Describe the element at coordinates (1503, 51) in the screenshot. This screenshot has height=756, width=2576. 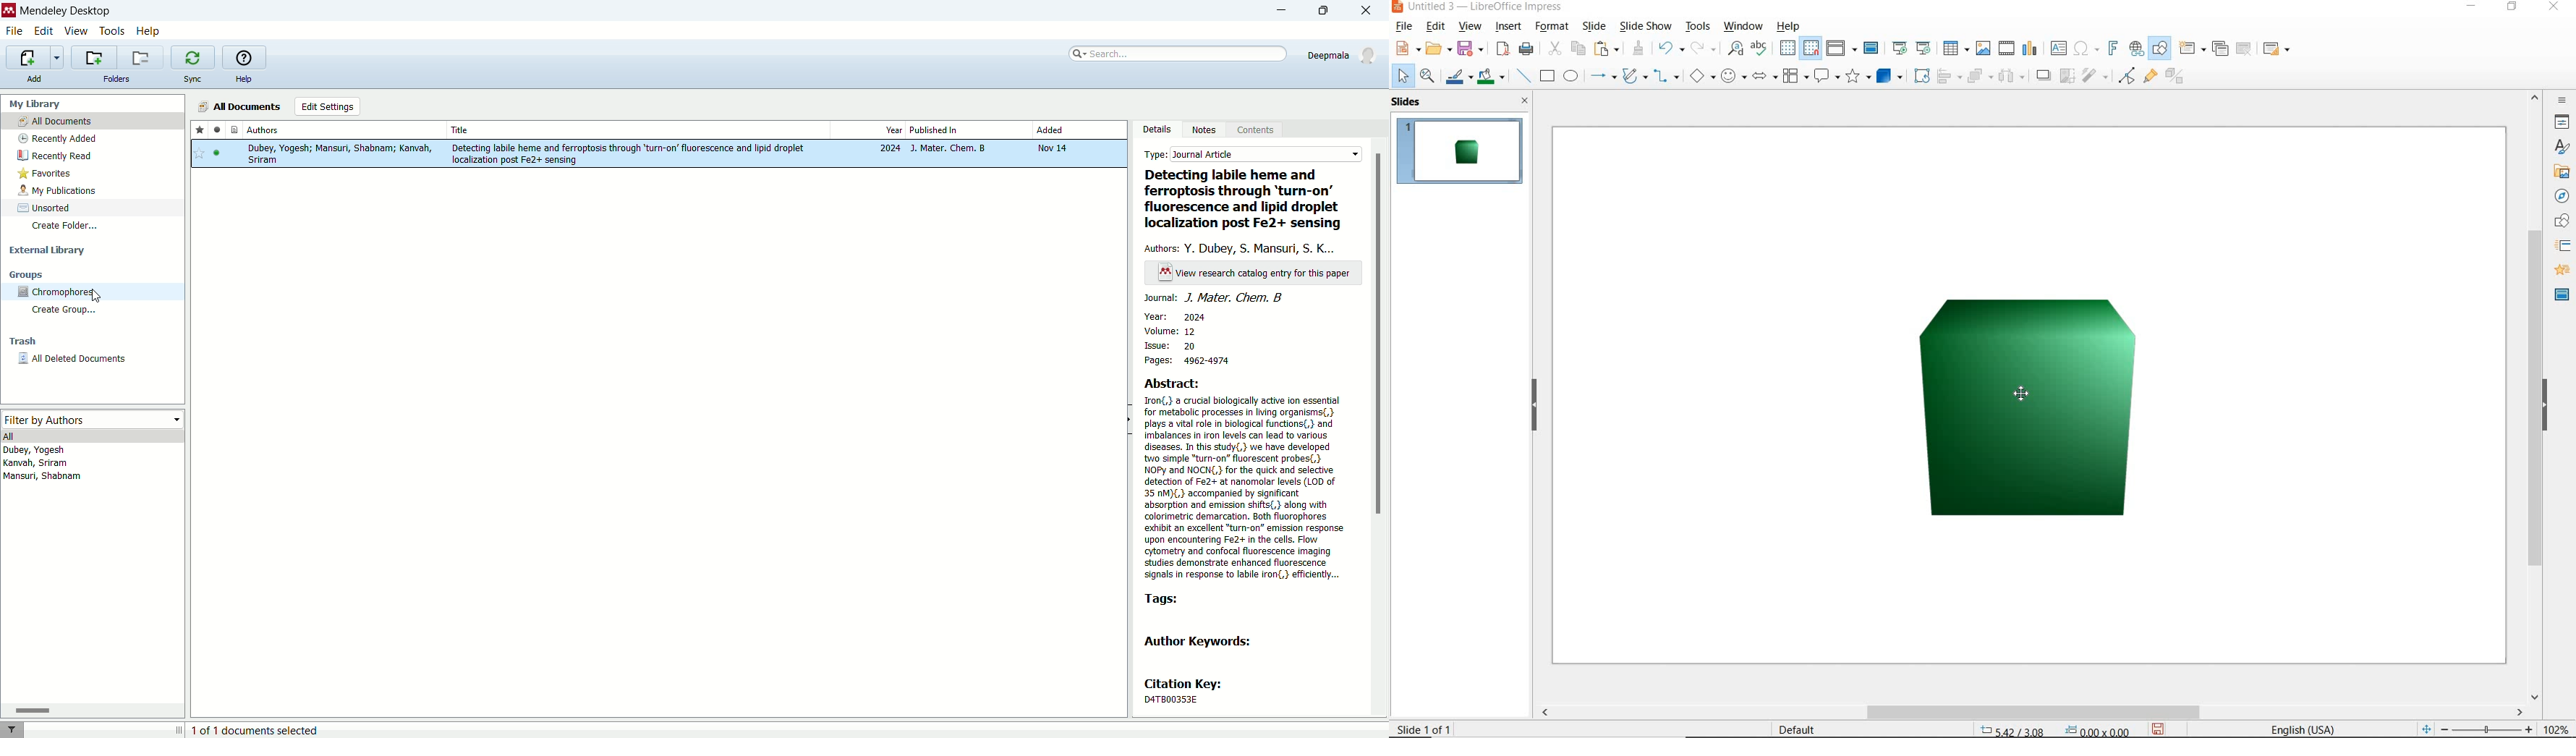
I see `export as pdf` at that location.